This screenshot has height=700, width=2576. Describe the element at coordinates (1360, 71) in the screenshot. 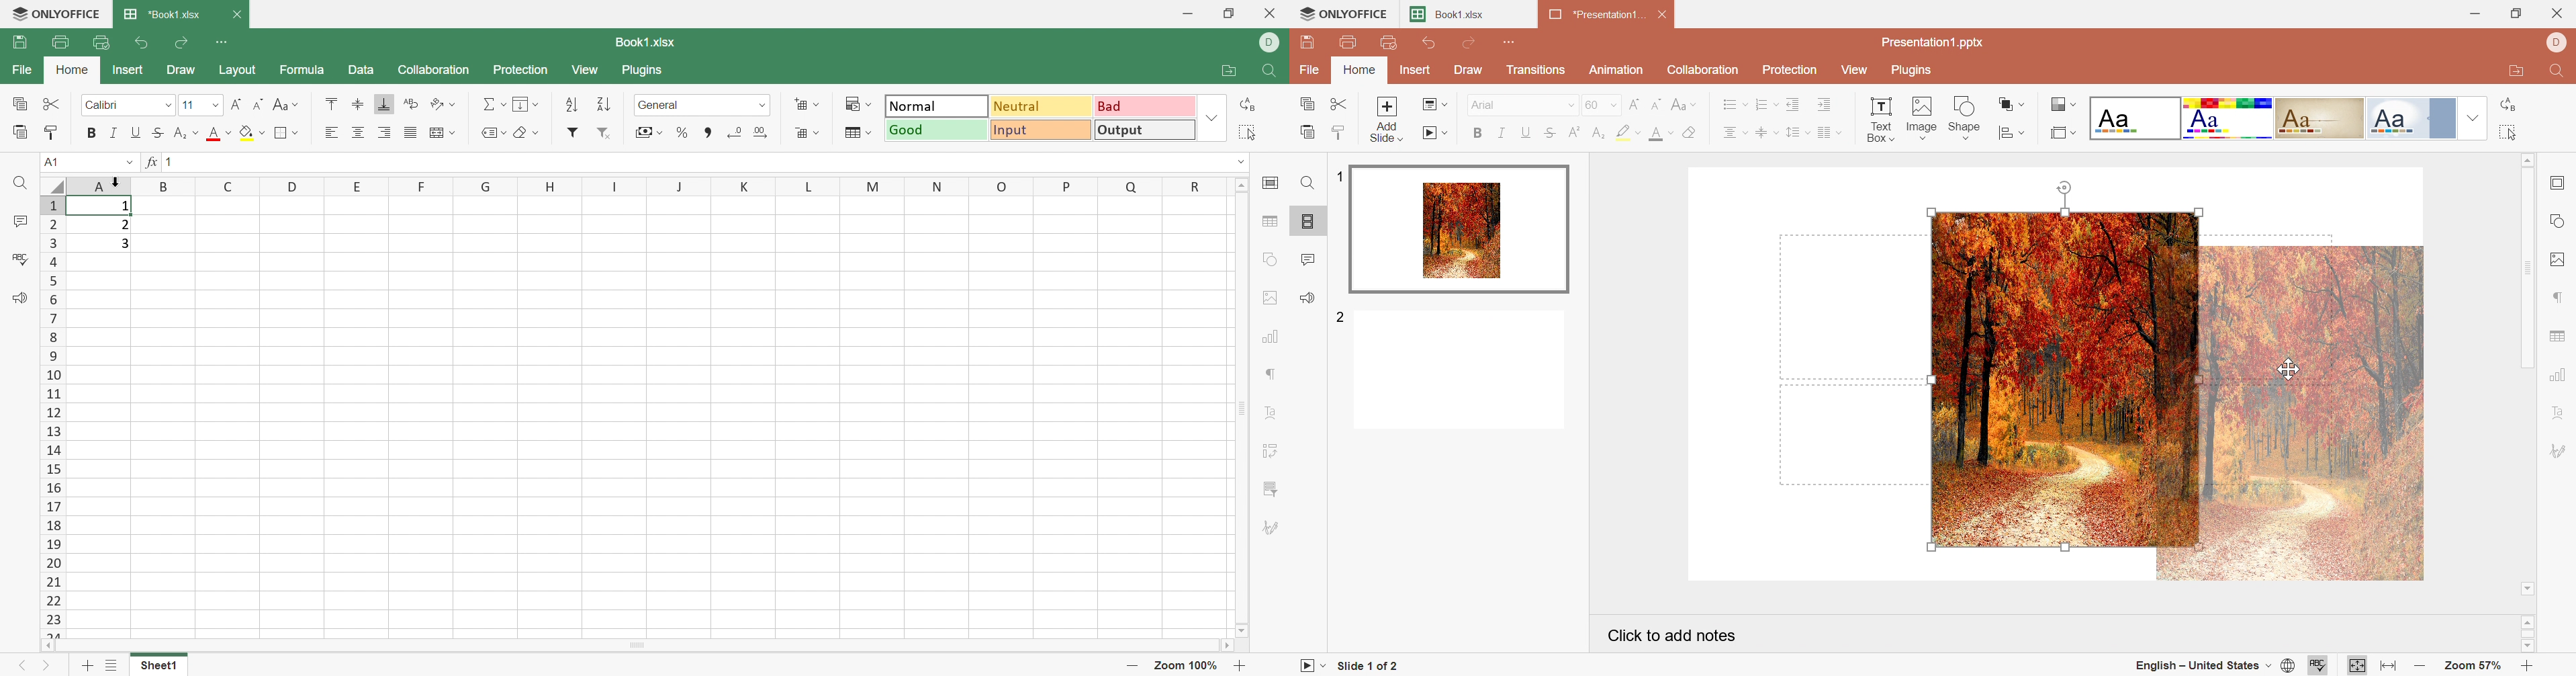

I see `Home` at that location.